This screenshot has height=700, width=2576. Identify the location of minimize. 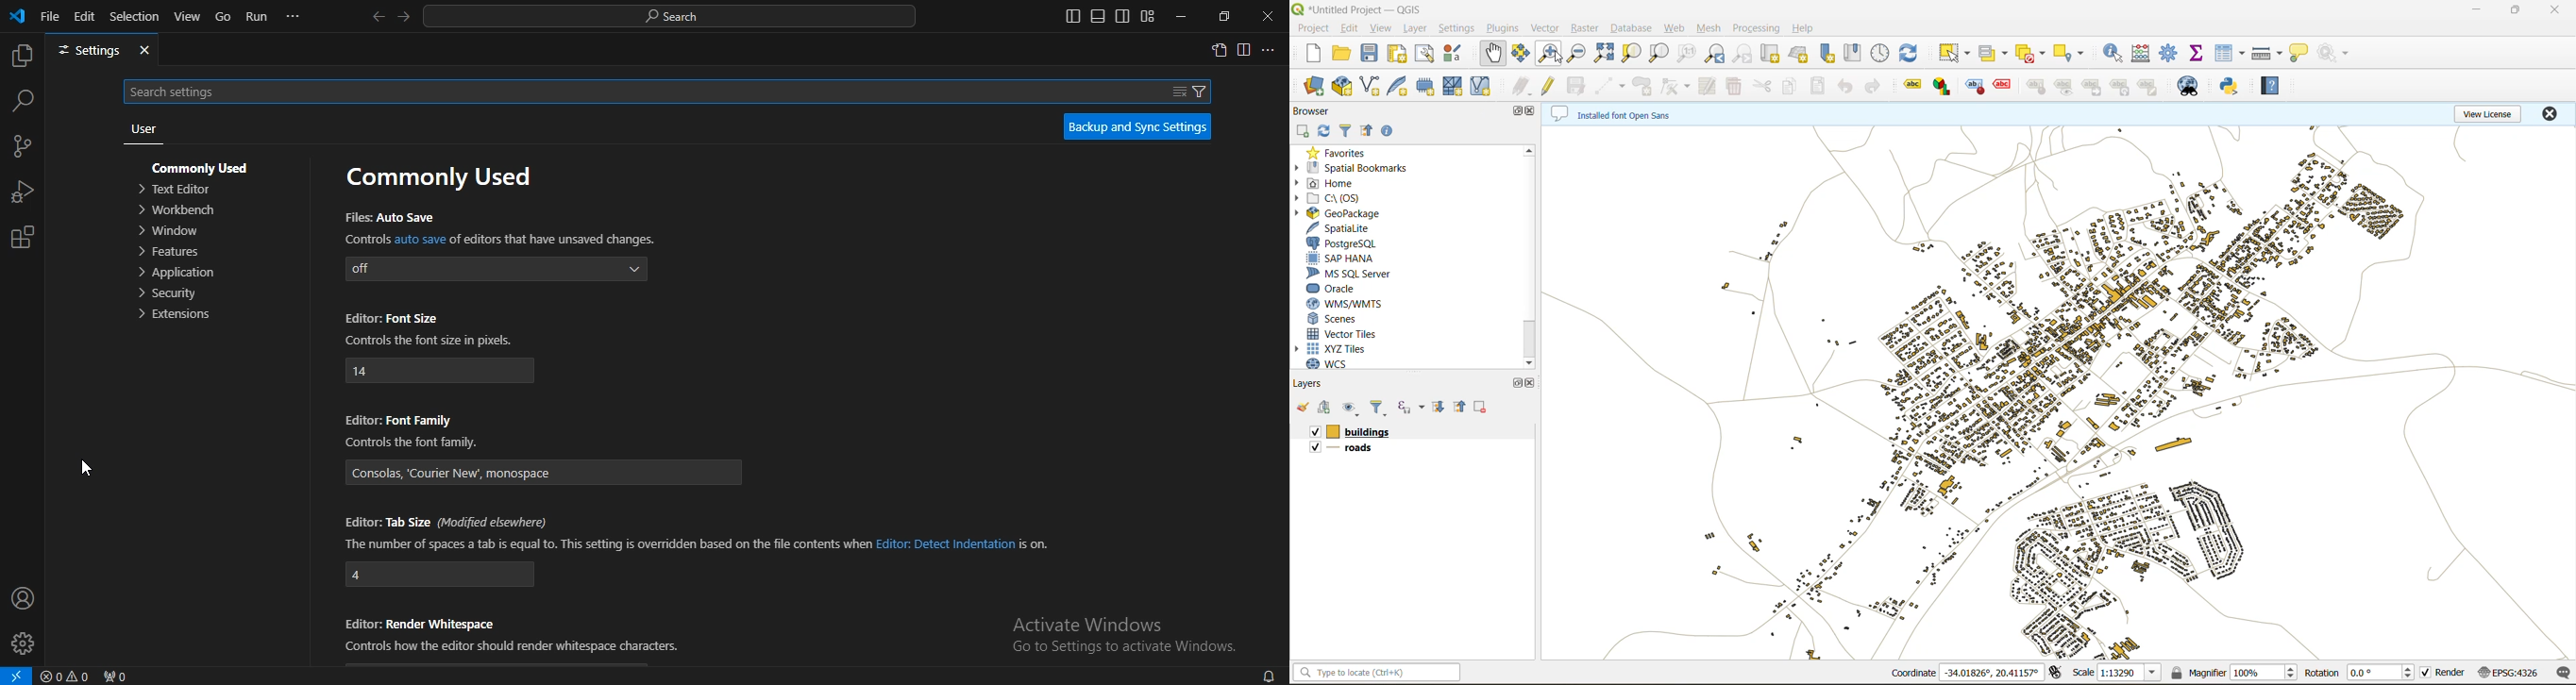
(1178, 17).